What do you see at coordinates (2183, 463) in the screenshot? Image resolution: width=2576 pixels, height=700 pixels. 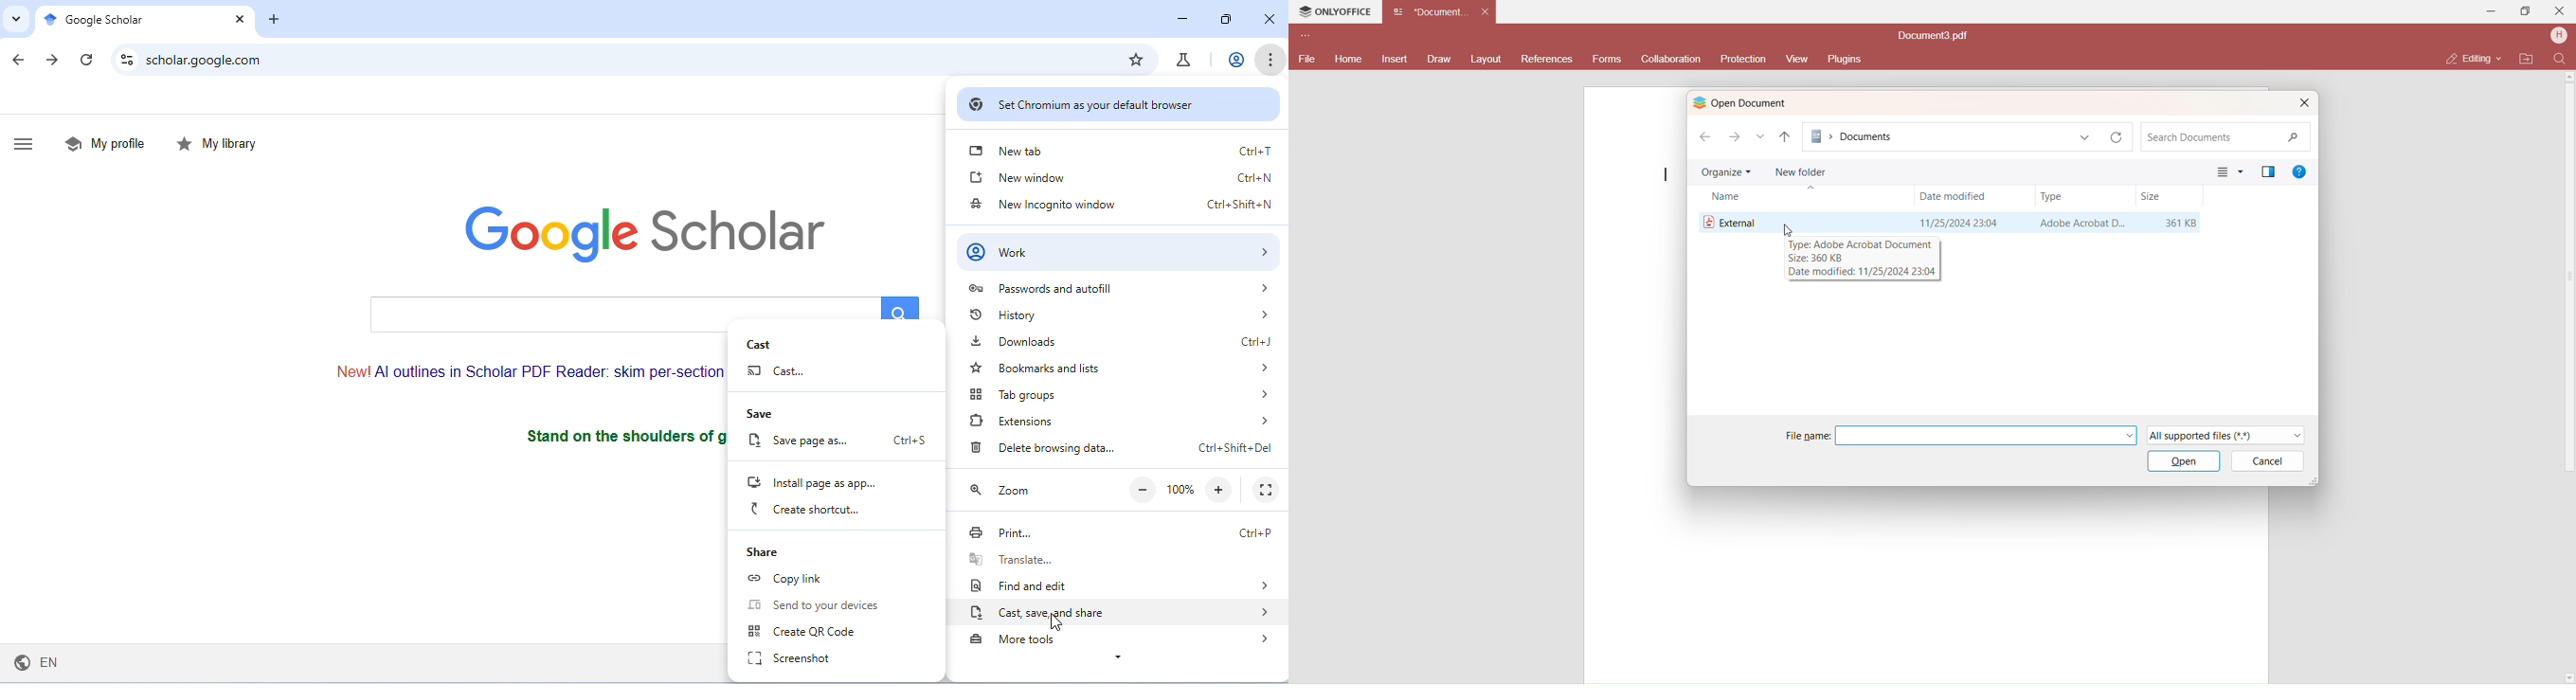 I see `Open` at bounding box center [2183, 463].